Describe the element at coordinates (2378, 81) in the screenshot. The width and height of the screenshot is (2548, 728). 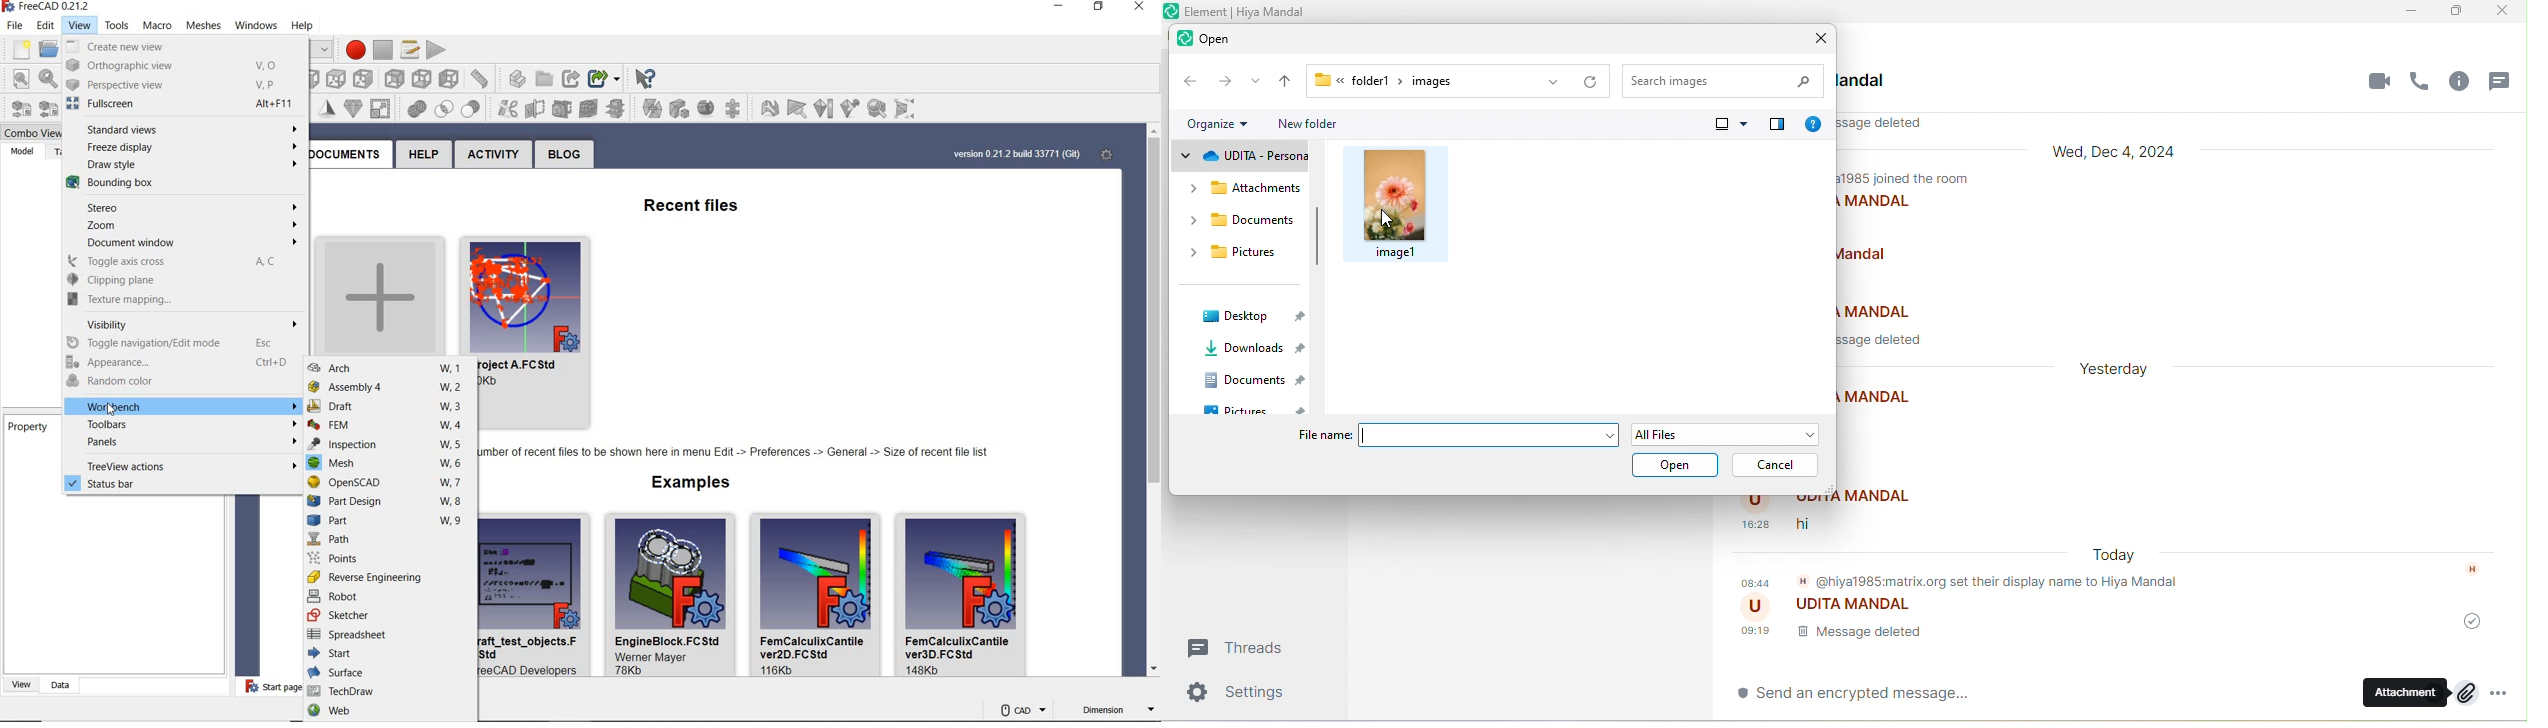
I see `video call` at that location.